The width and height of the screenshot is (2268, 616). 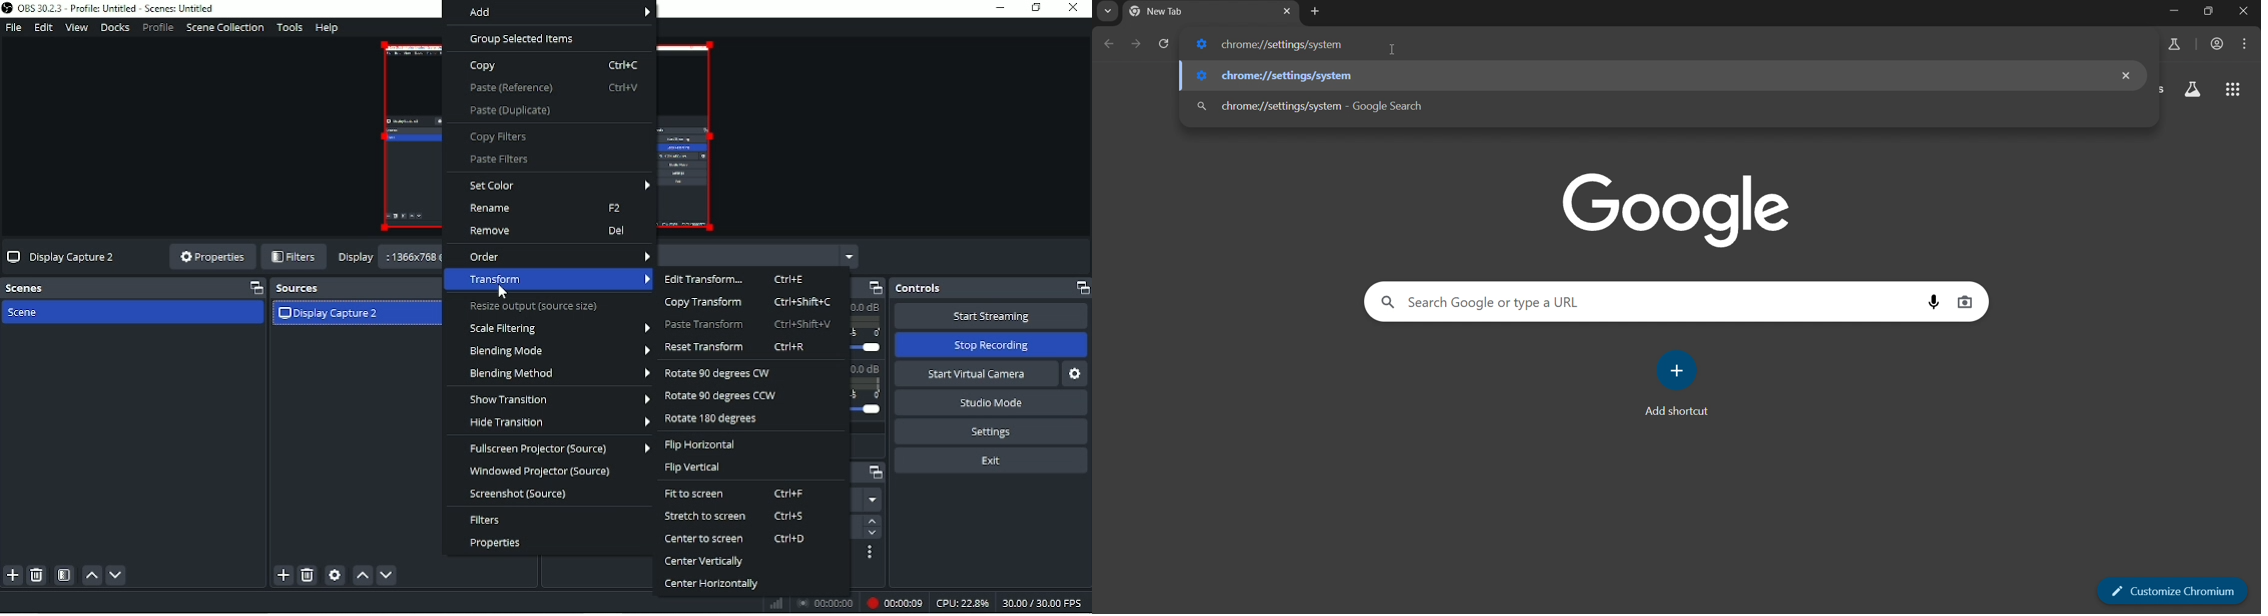 What do you see at coordinates (224, 28) in the screenshot?
I see `Scene collection` at bounding box center [224, 28].